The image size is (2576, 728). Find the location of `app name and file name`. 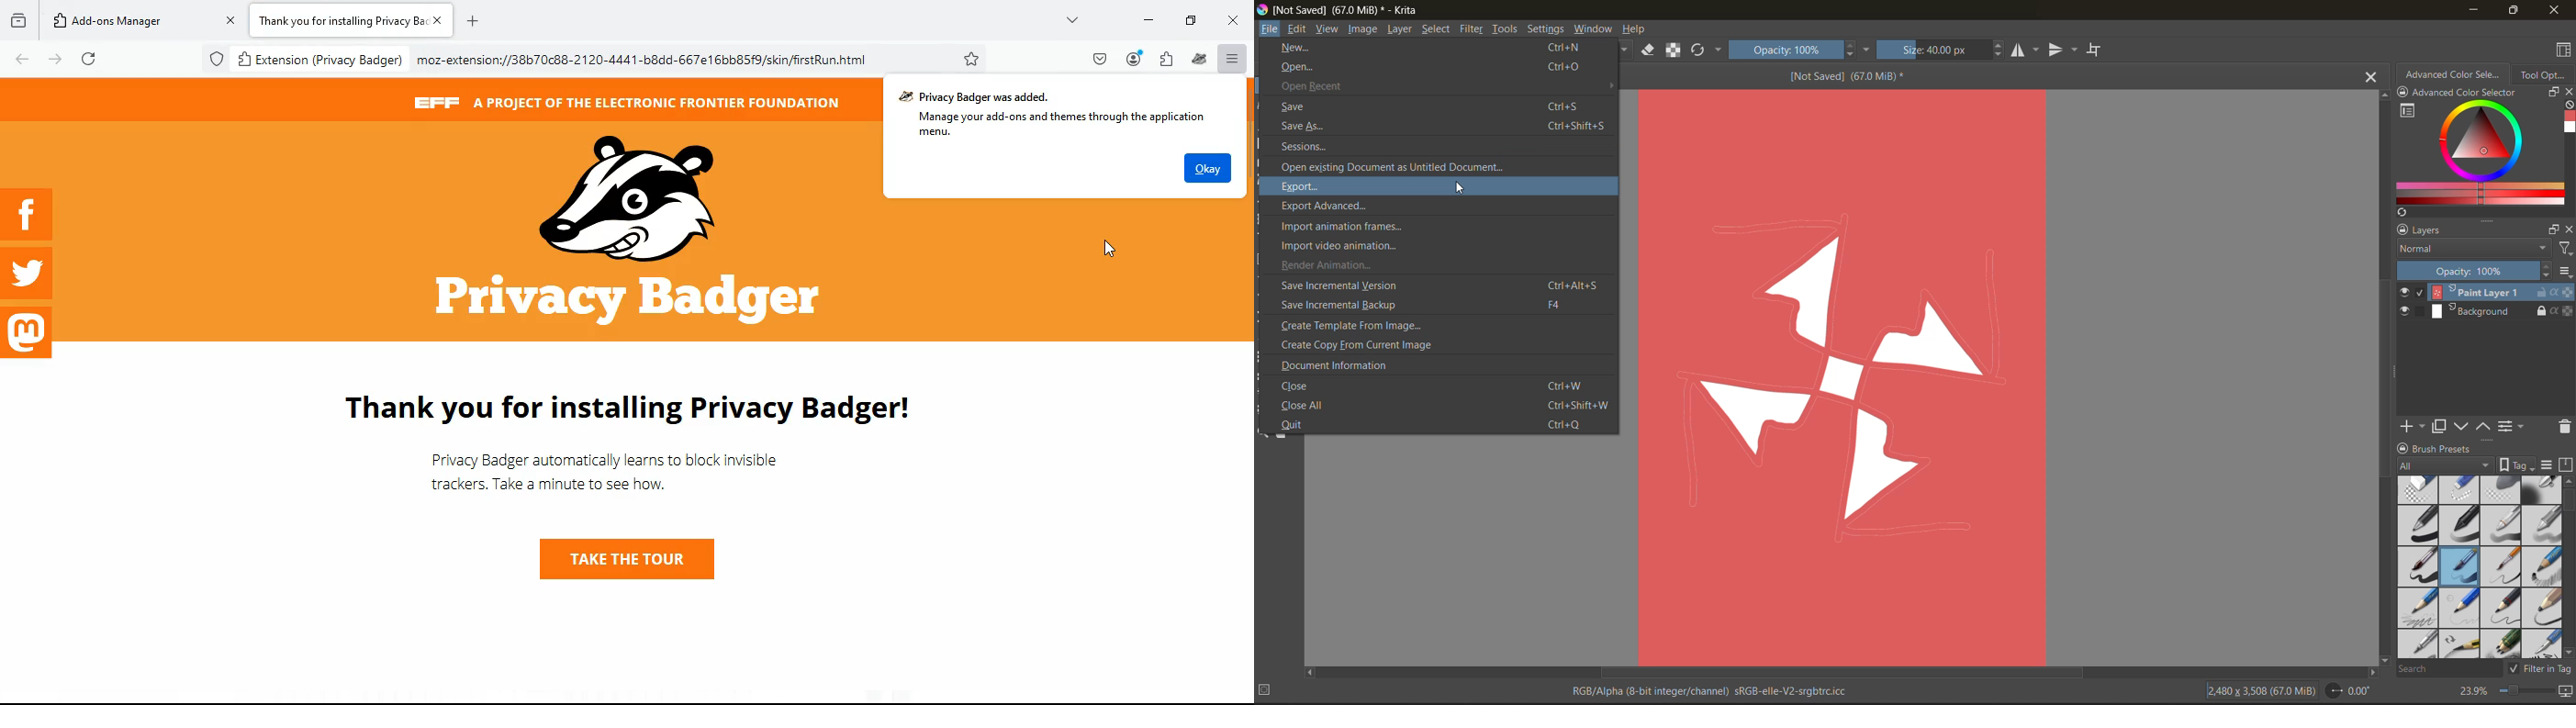

app name and file name is located at coordinates (1349, 8).